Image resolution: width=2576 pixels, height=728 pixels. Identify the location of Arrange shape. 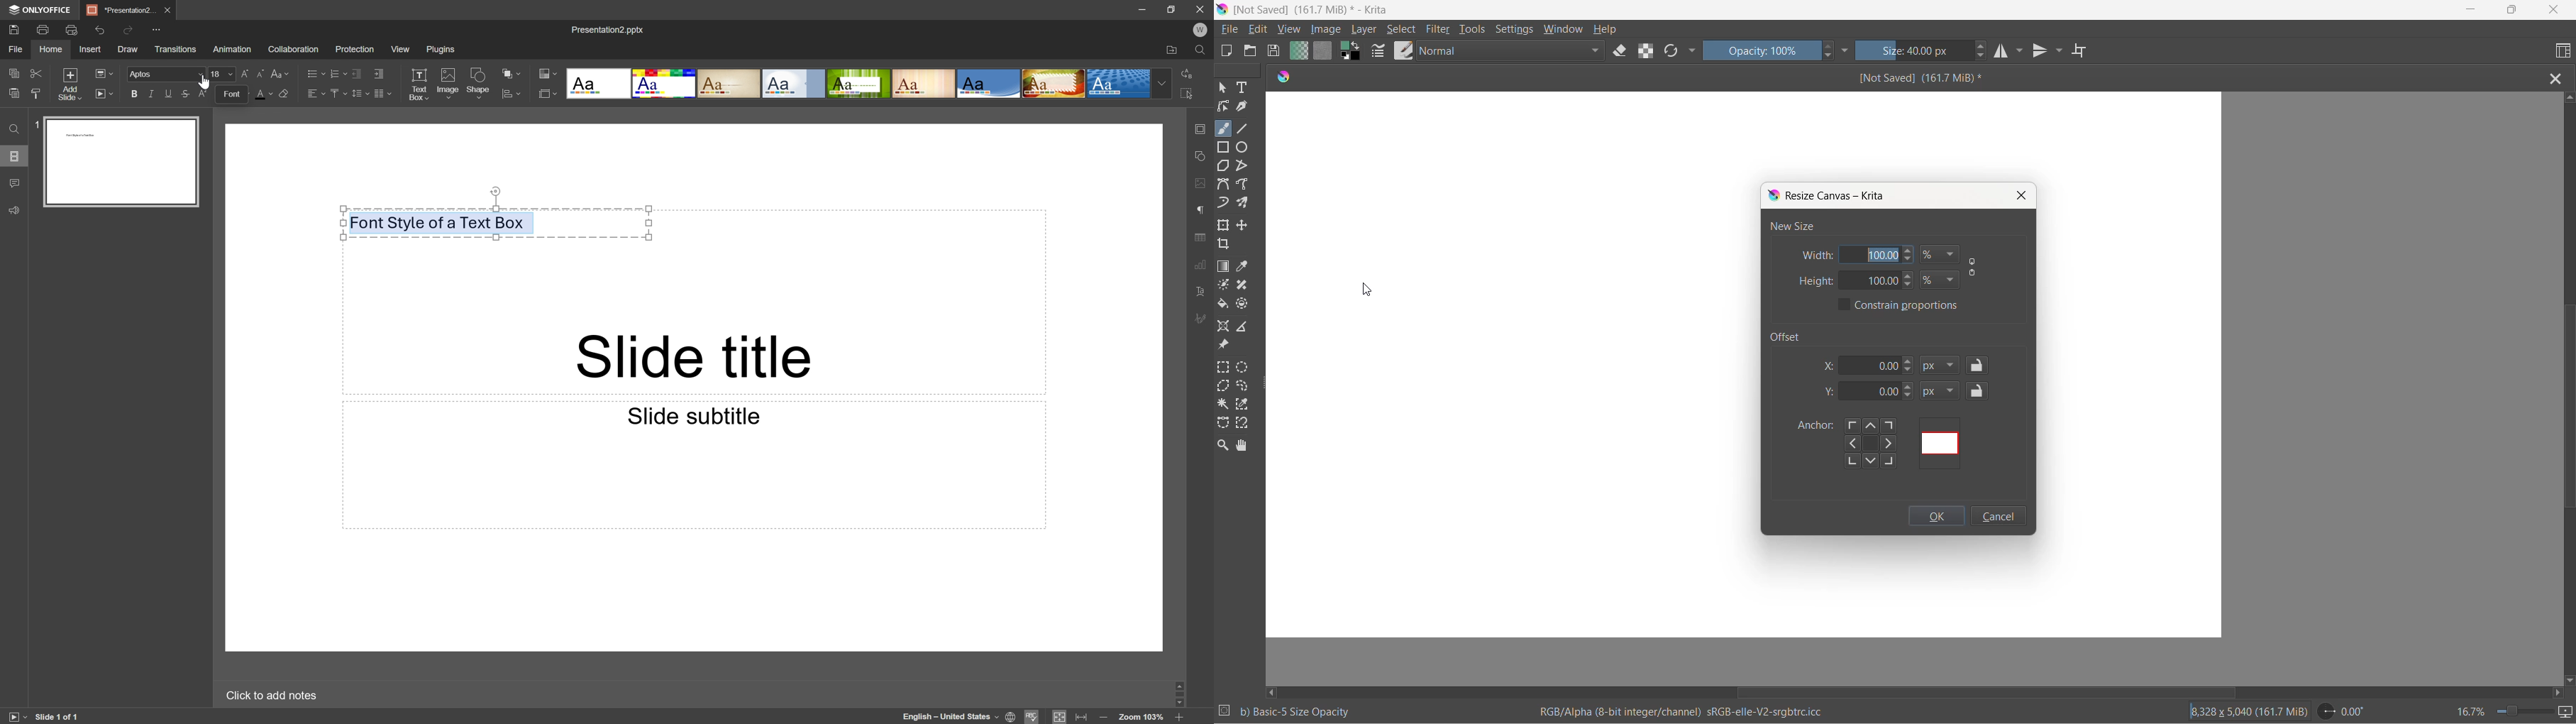
(511, 71).